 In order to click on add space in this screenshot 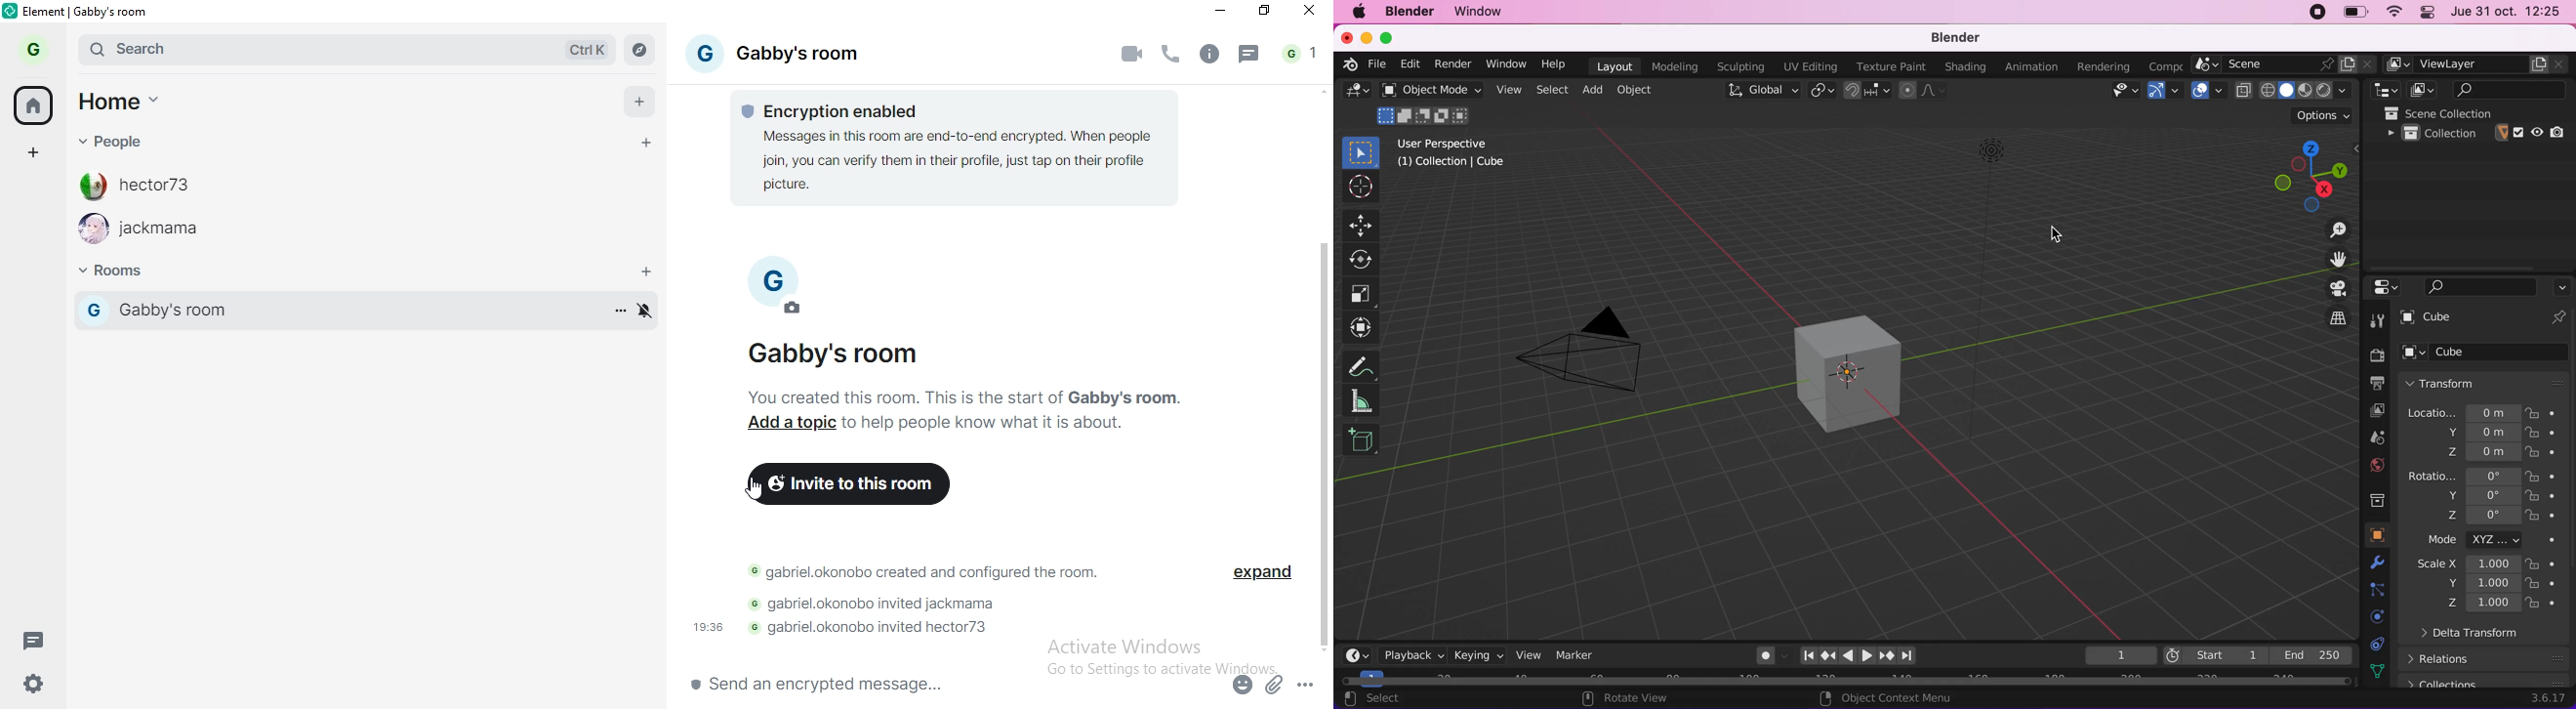, I will do `click(33, 152)`.